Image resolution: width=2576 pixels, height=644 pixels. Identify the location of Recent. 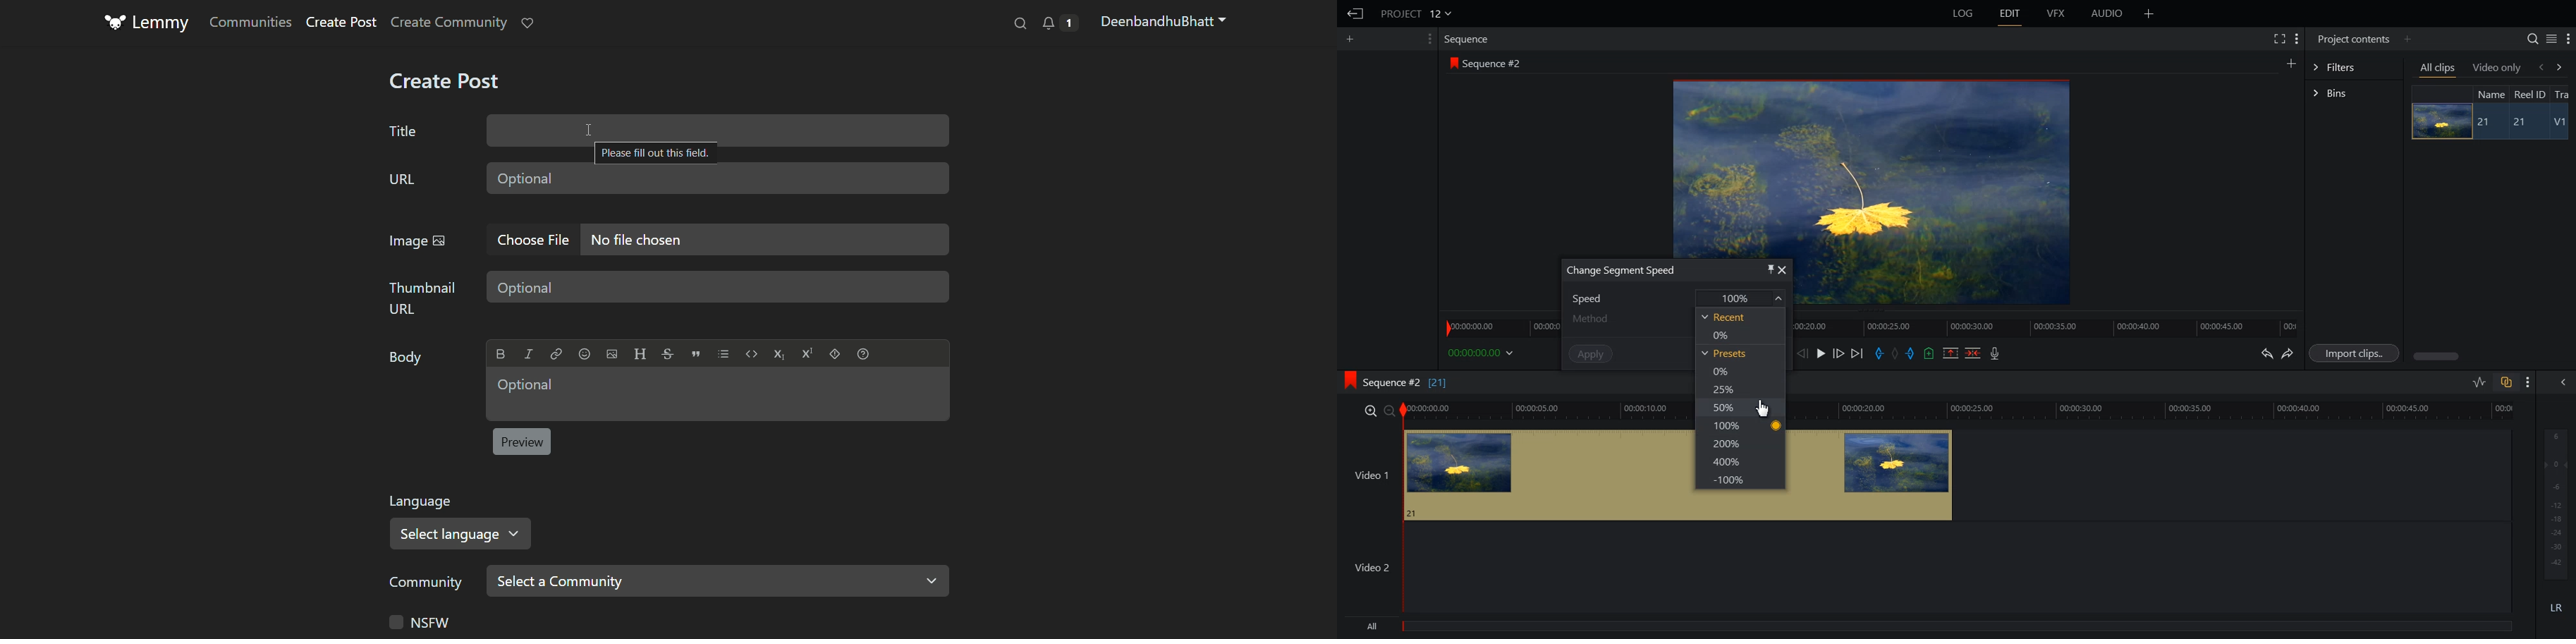
(1725, 316).